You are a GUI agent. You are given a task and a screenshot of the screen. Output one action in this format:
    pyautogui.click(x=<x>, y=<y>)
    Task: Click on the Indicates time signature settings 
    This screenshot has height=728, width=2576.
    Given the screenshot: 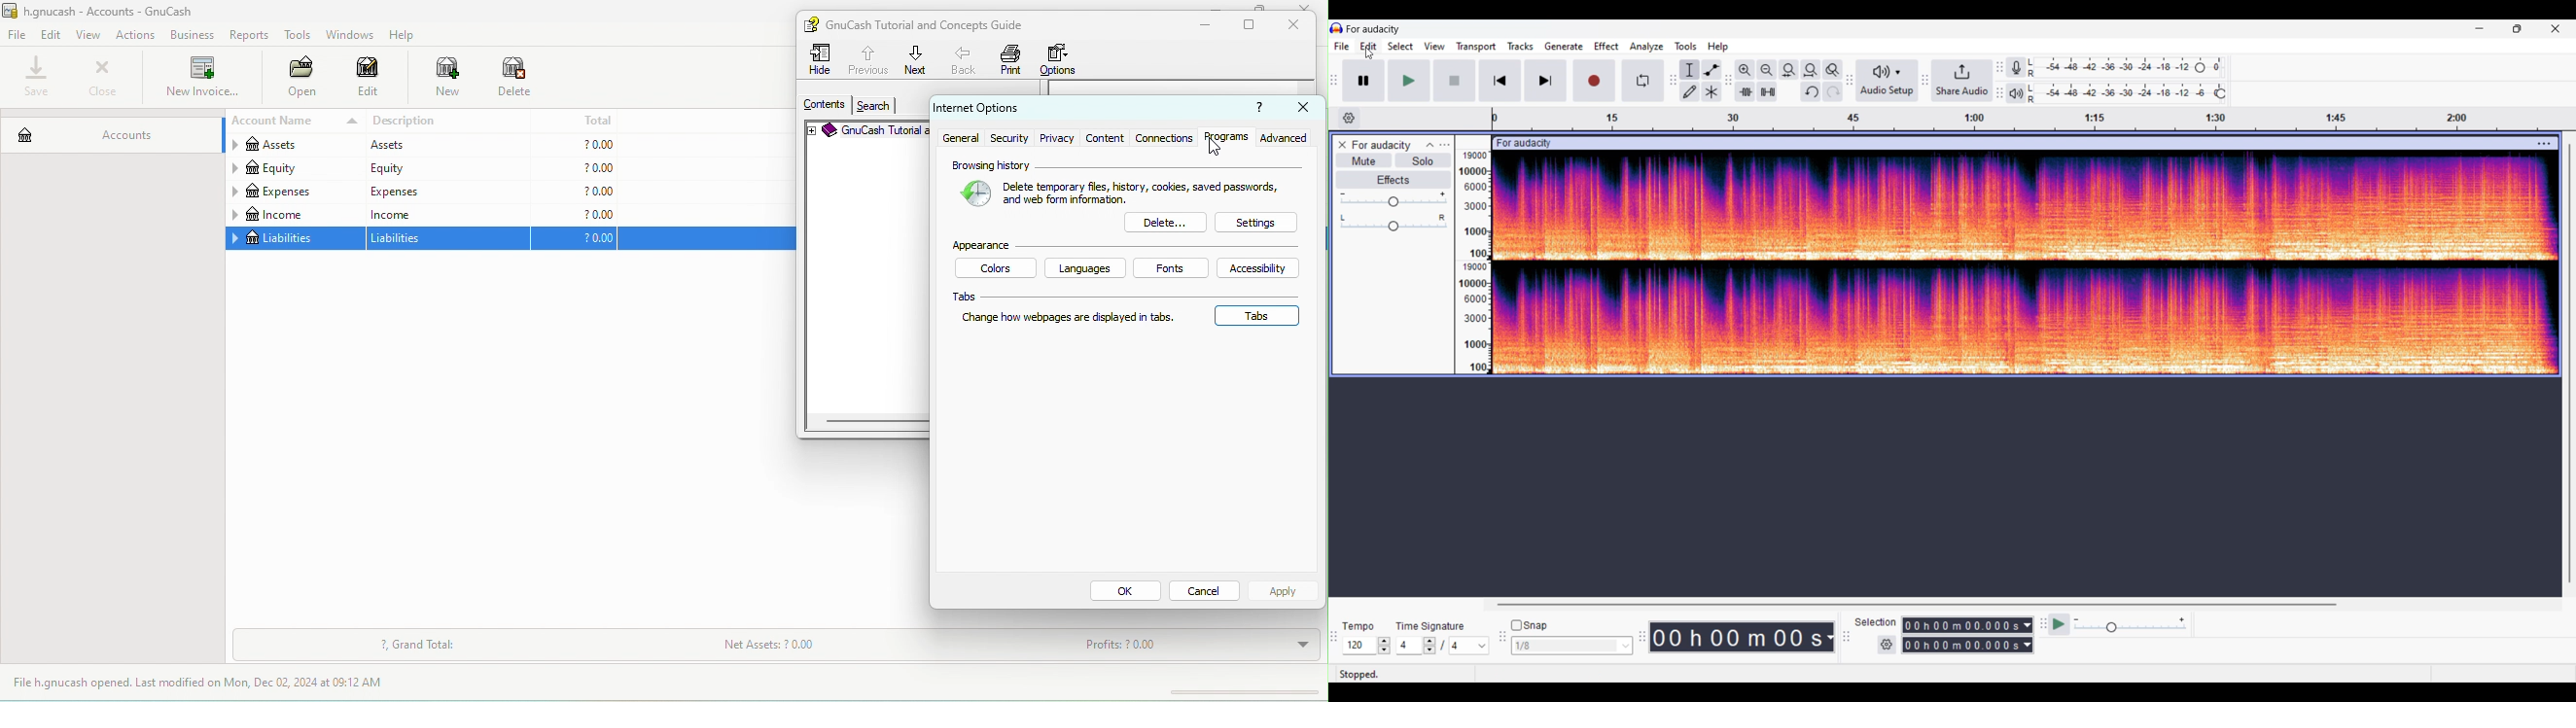 What is the action you would take?
    pyautogui.click(x=1430, y=627)
    